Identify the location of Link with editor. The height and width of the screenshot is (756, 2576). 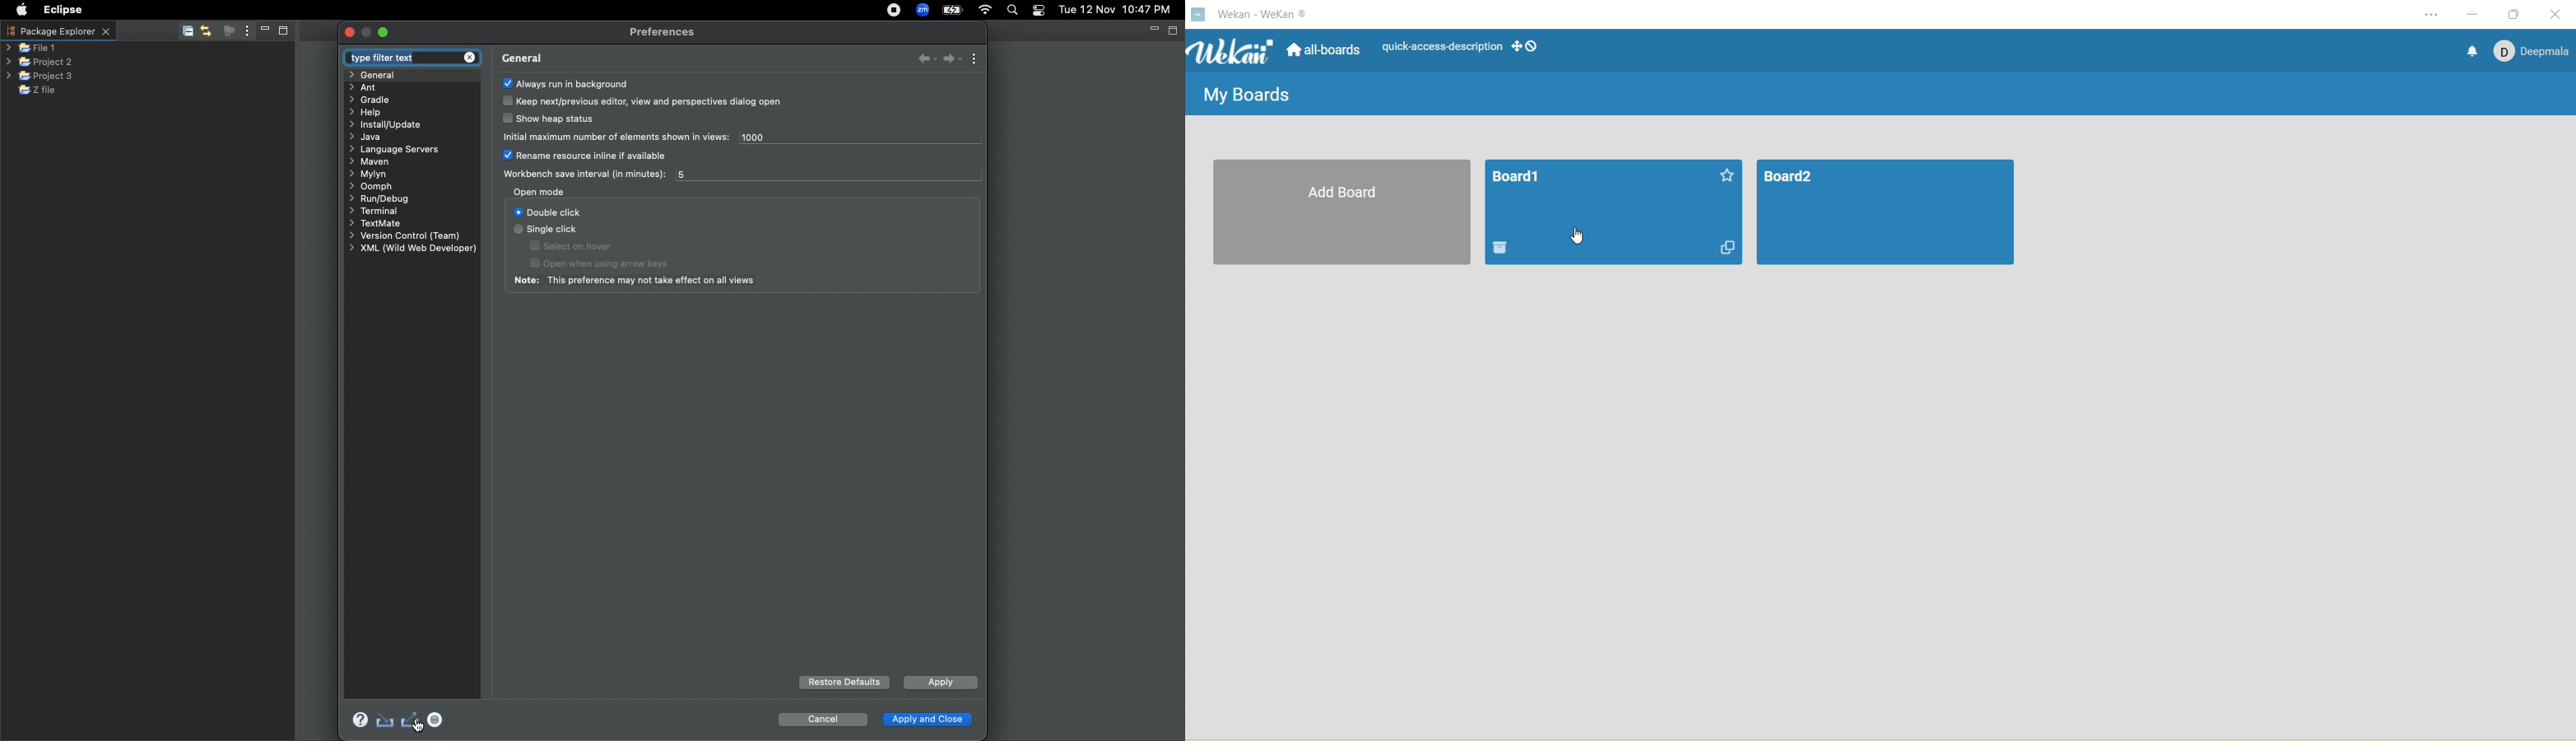
(207, 30).